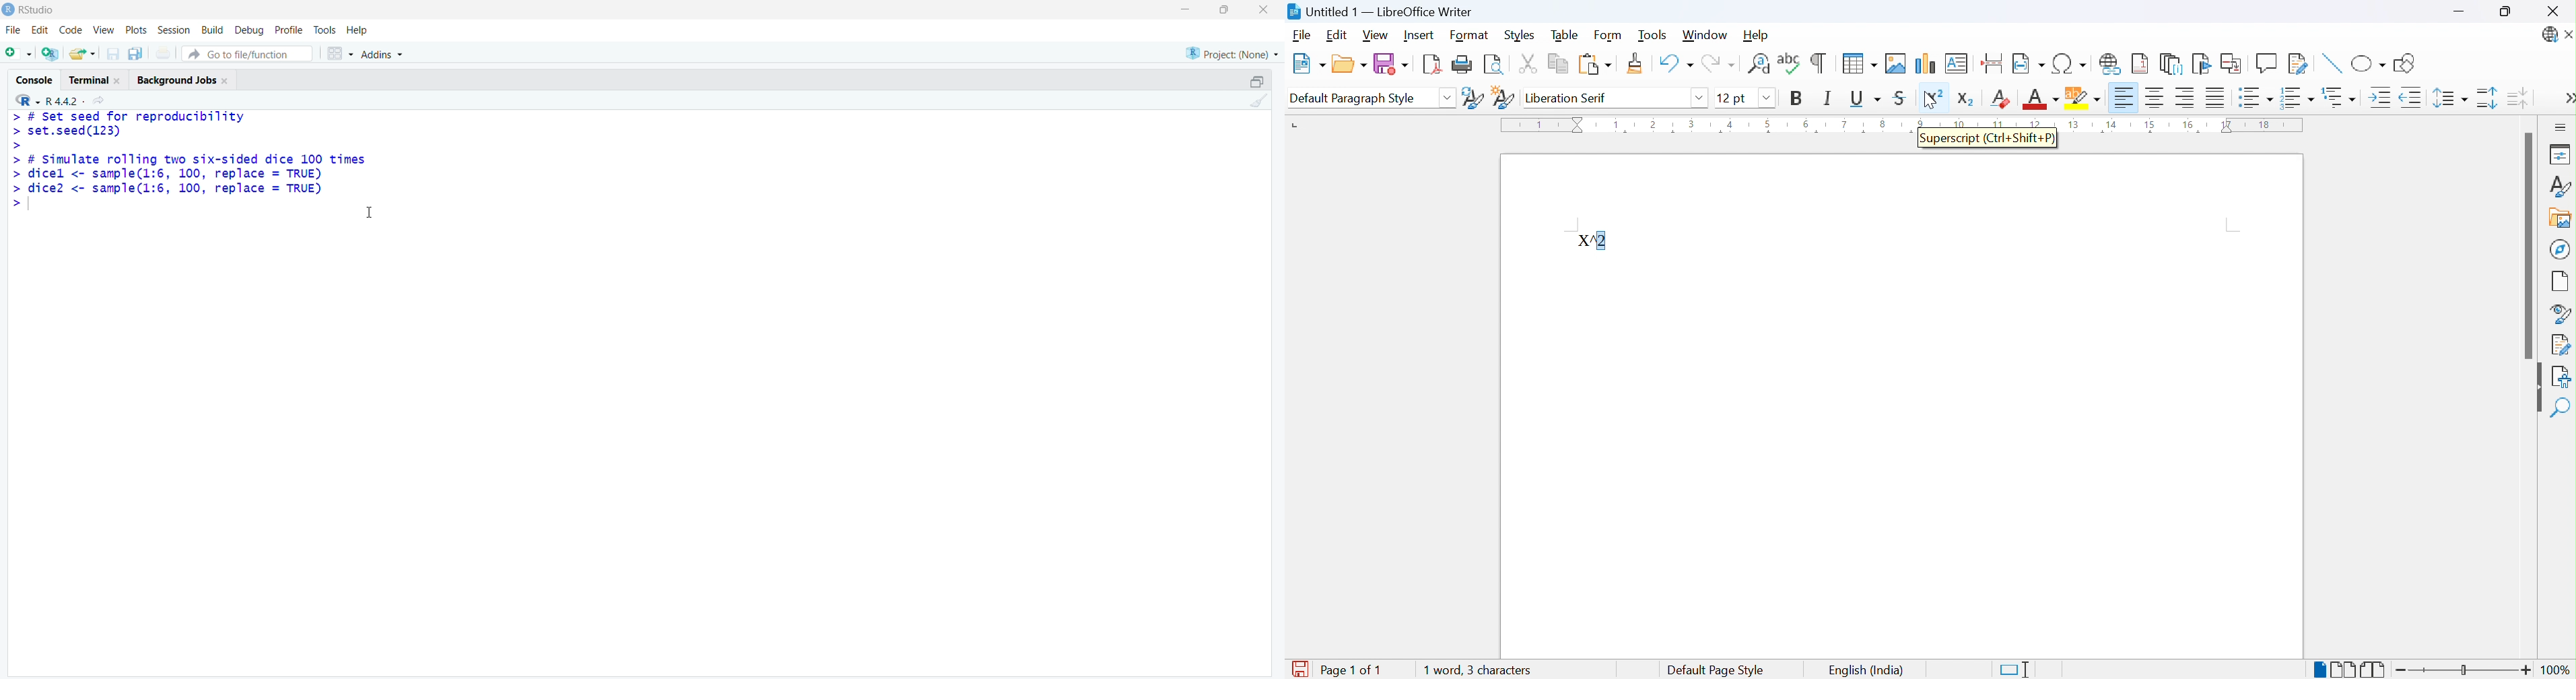 This screenshot has height=700, width=2576. I want to click on Insert cross-reference, so click(2231, 65).